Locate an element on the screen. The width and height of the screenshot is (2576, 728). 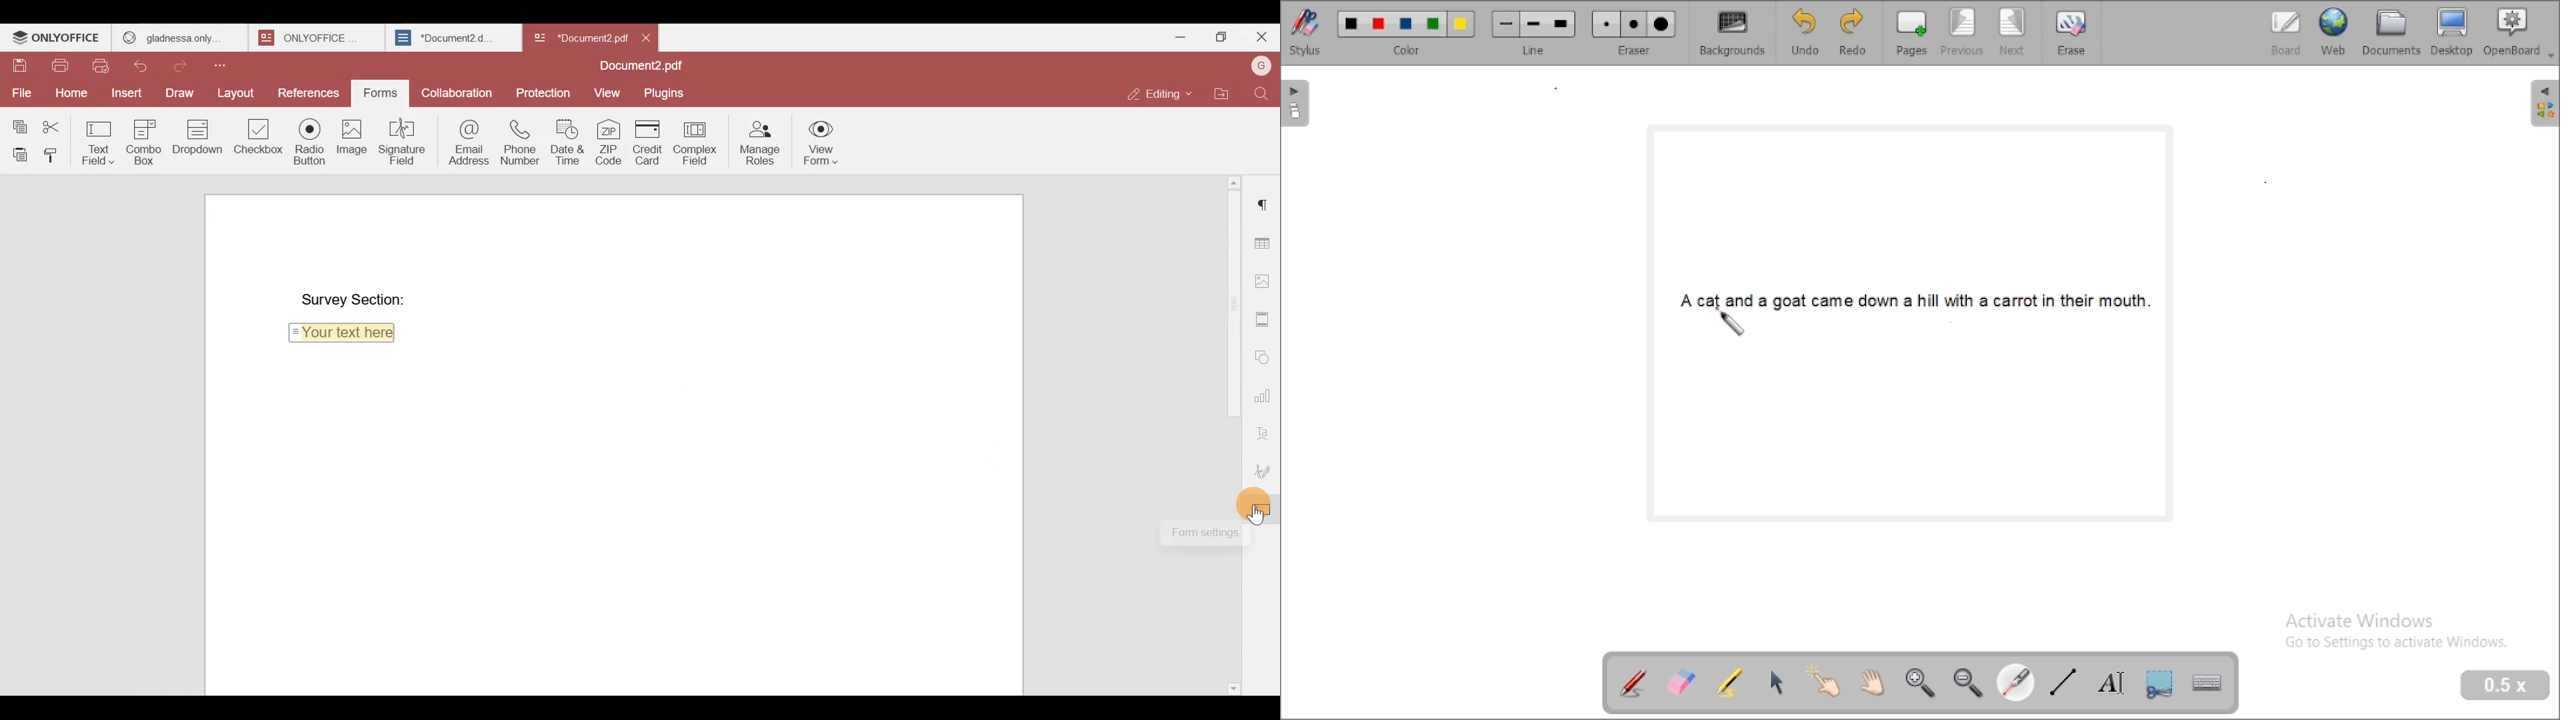
web is located at coordinates (2334, 32).